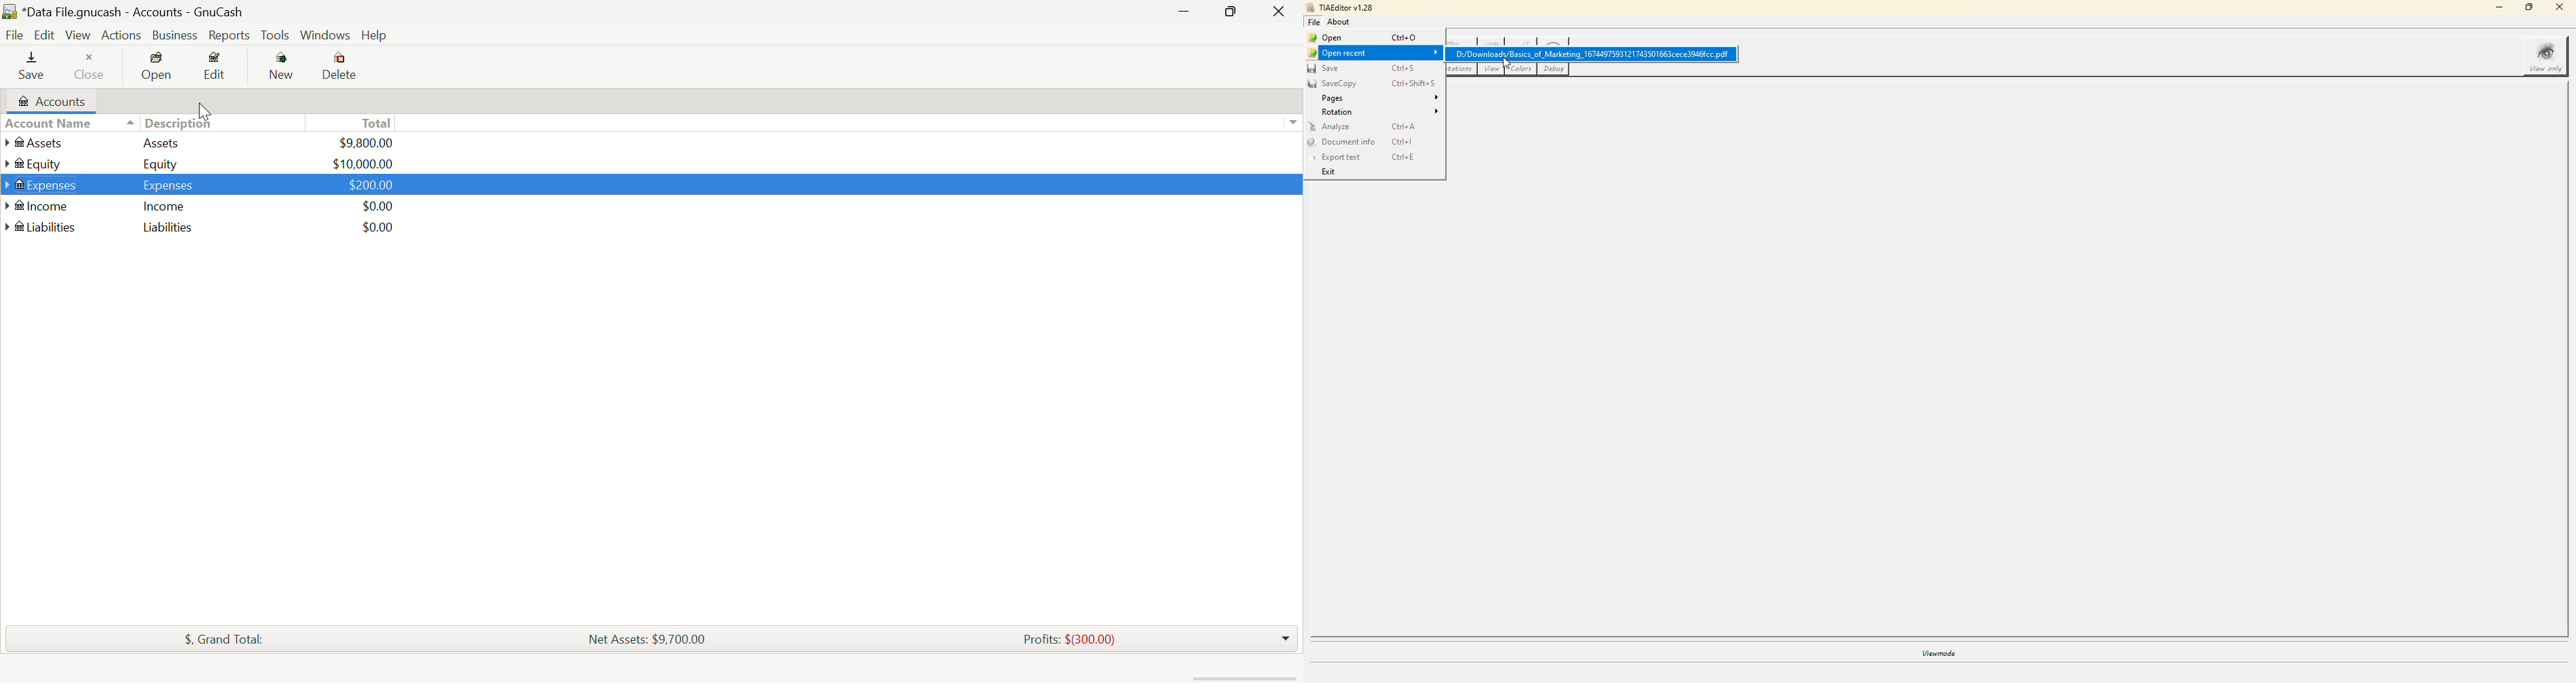 Image resolution: width=2576 pixels, height=700 pixels. Describe the element at coordinates (133, 12) in the screenshot. I see `*Data File.gnucash - Accounts - GnuCash` at that location.